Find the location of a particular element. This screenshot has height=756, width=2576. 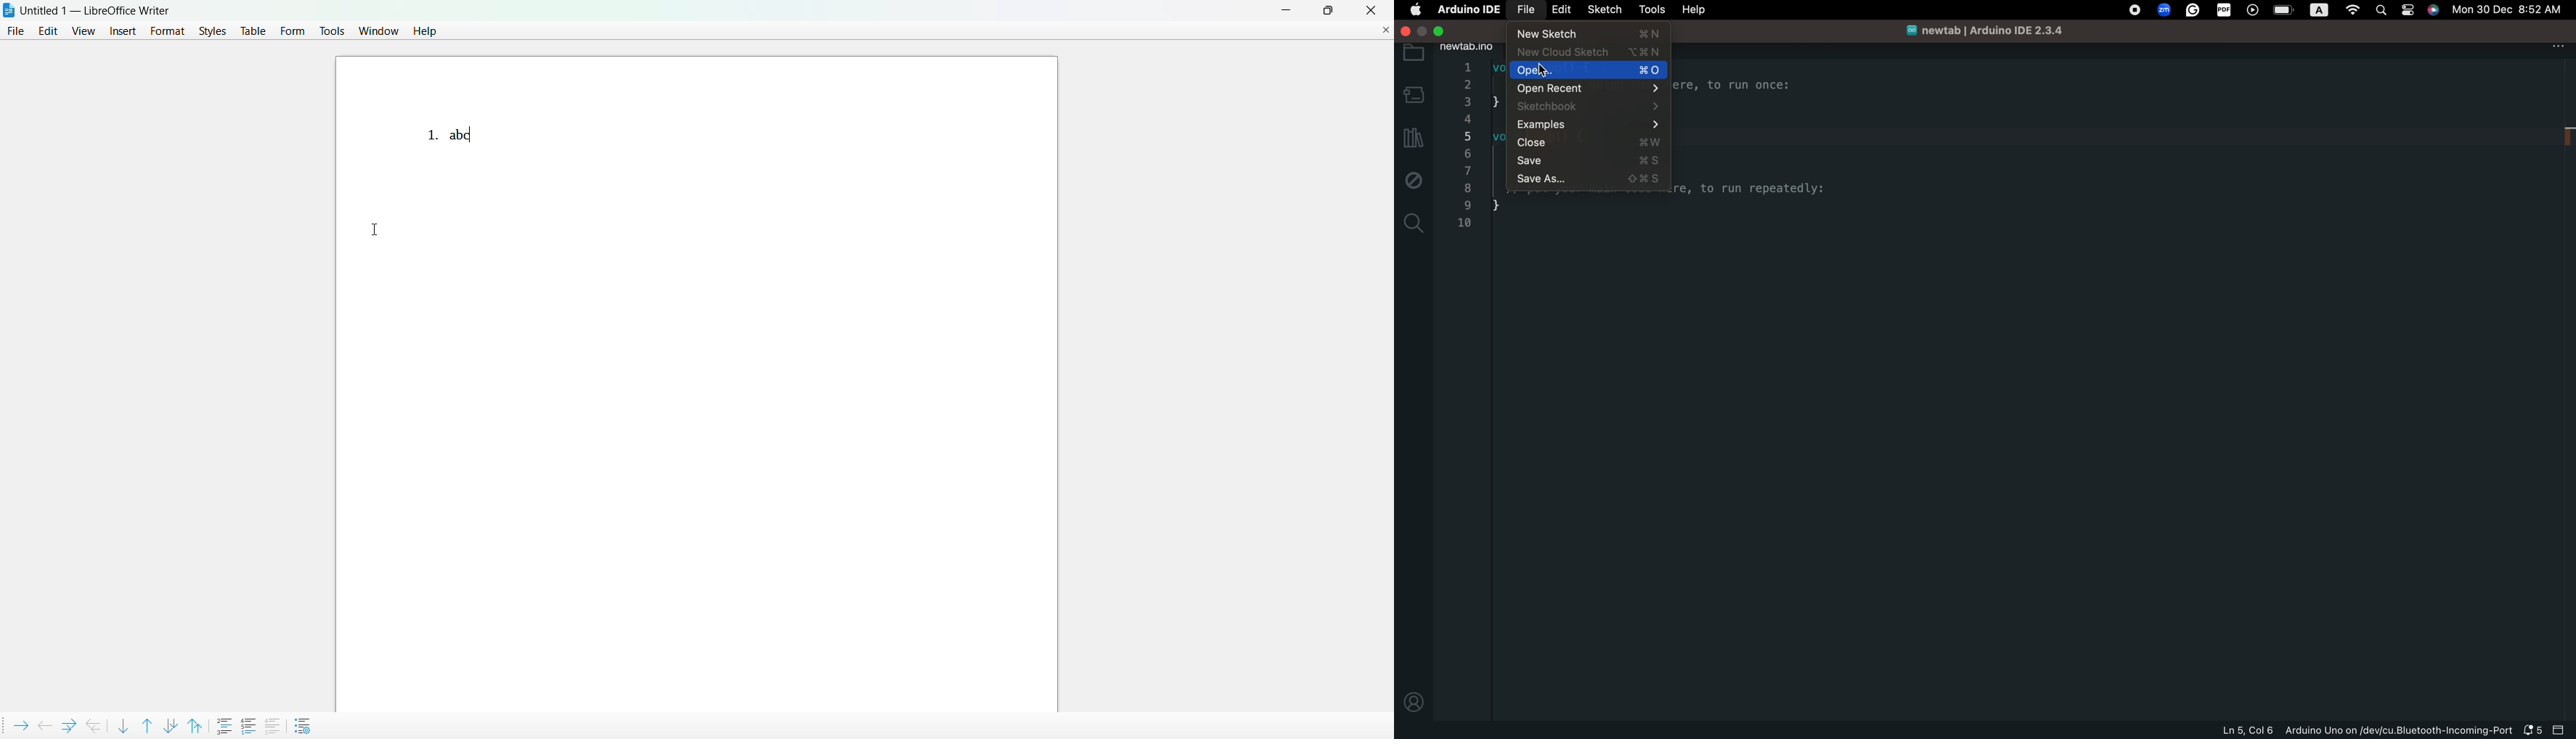

move item up is located at coordinates (146, 724).